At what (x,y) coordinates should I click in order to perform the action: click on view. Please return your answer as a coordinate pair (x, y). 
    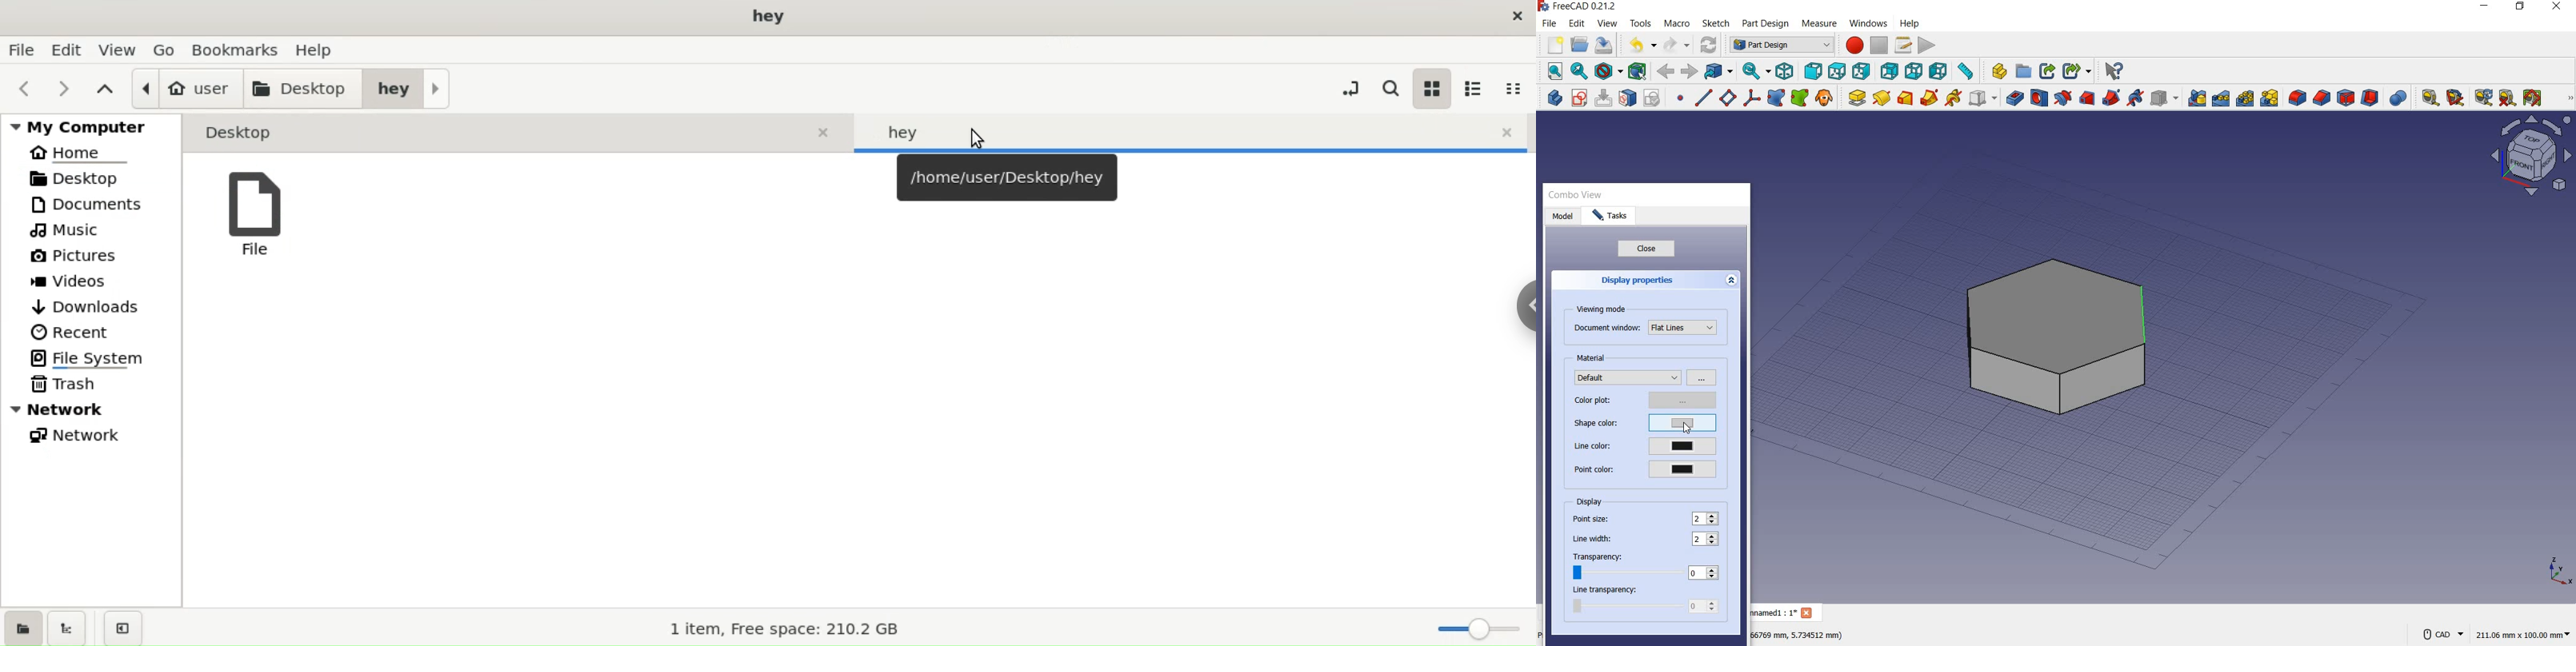
    Looking at the image, I should click on (1608, 22).